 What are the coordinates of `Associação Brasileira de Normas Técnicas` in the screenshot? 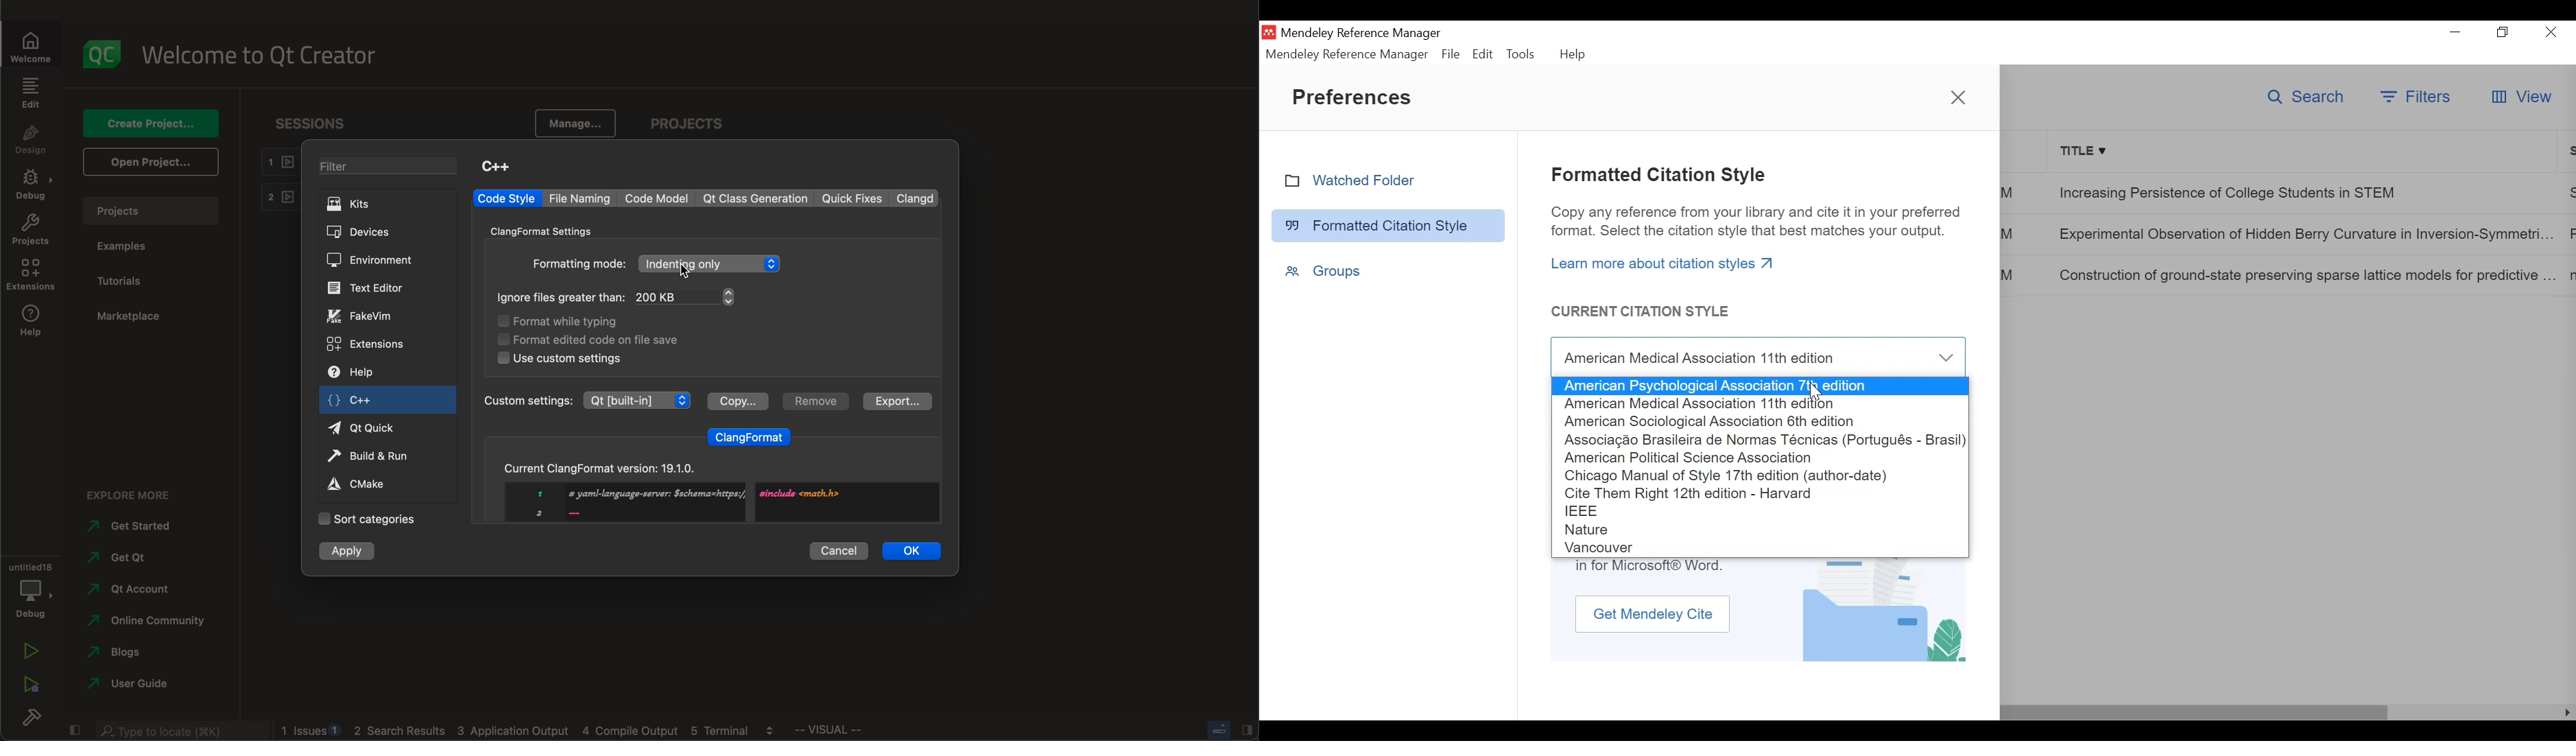 It's located at (1763, 440).